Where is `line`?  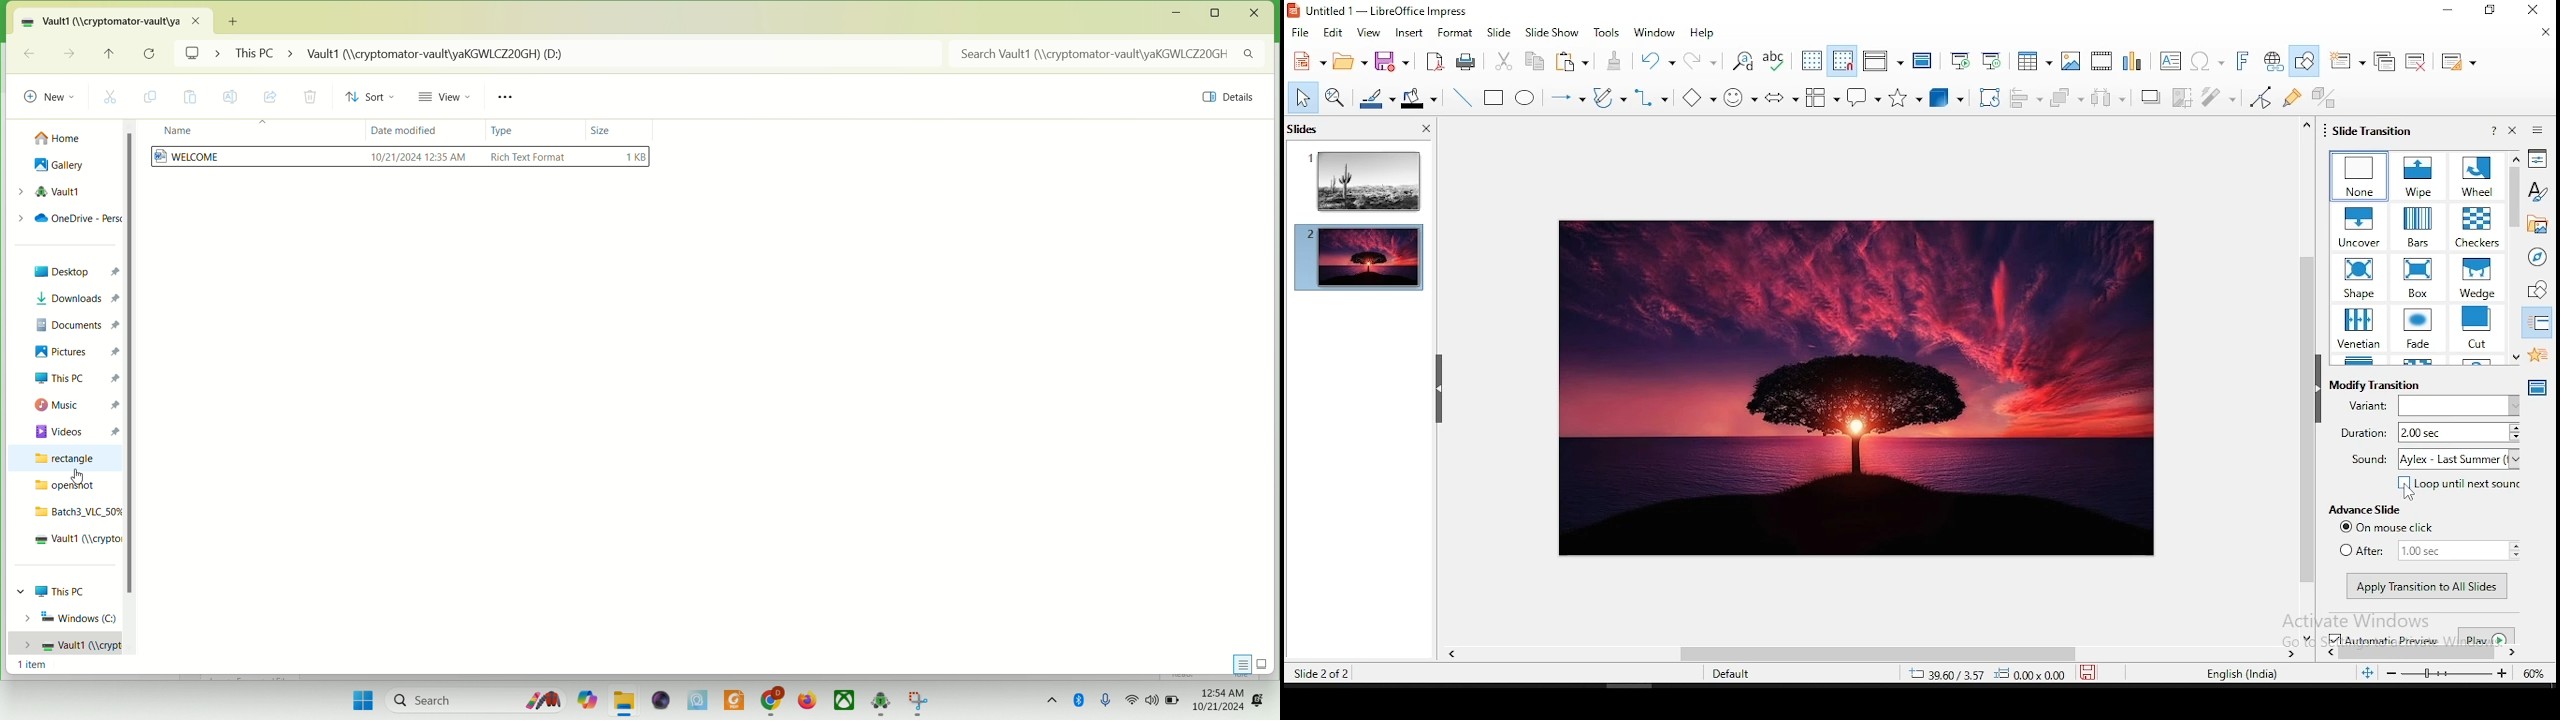 line is located at coordinates (1462, 97).